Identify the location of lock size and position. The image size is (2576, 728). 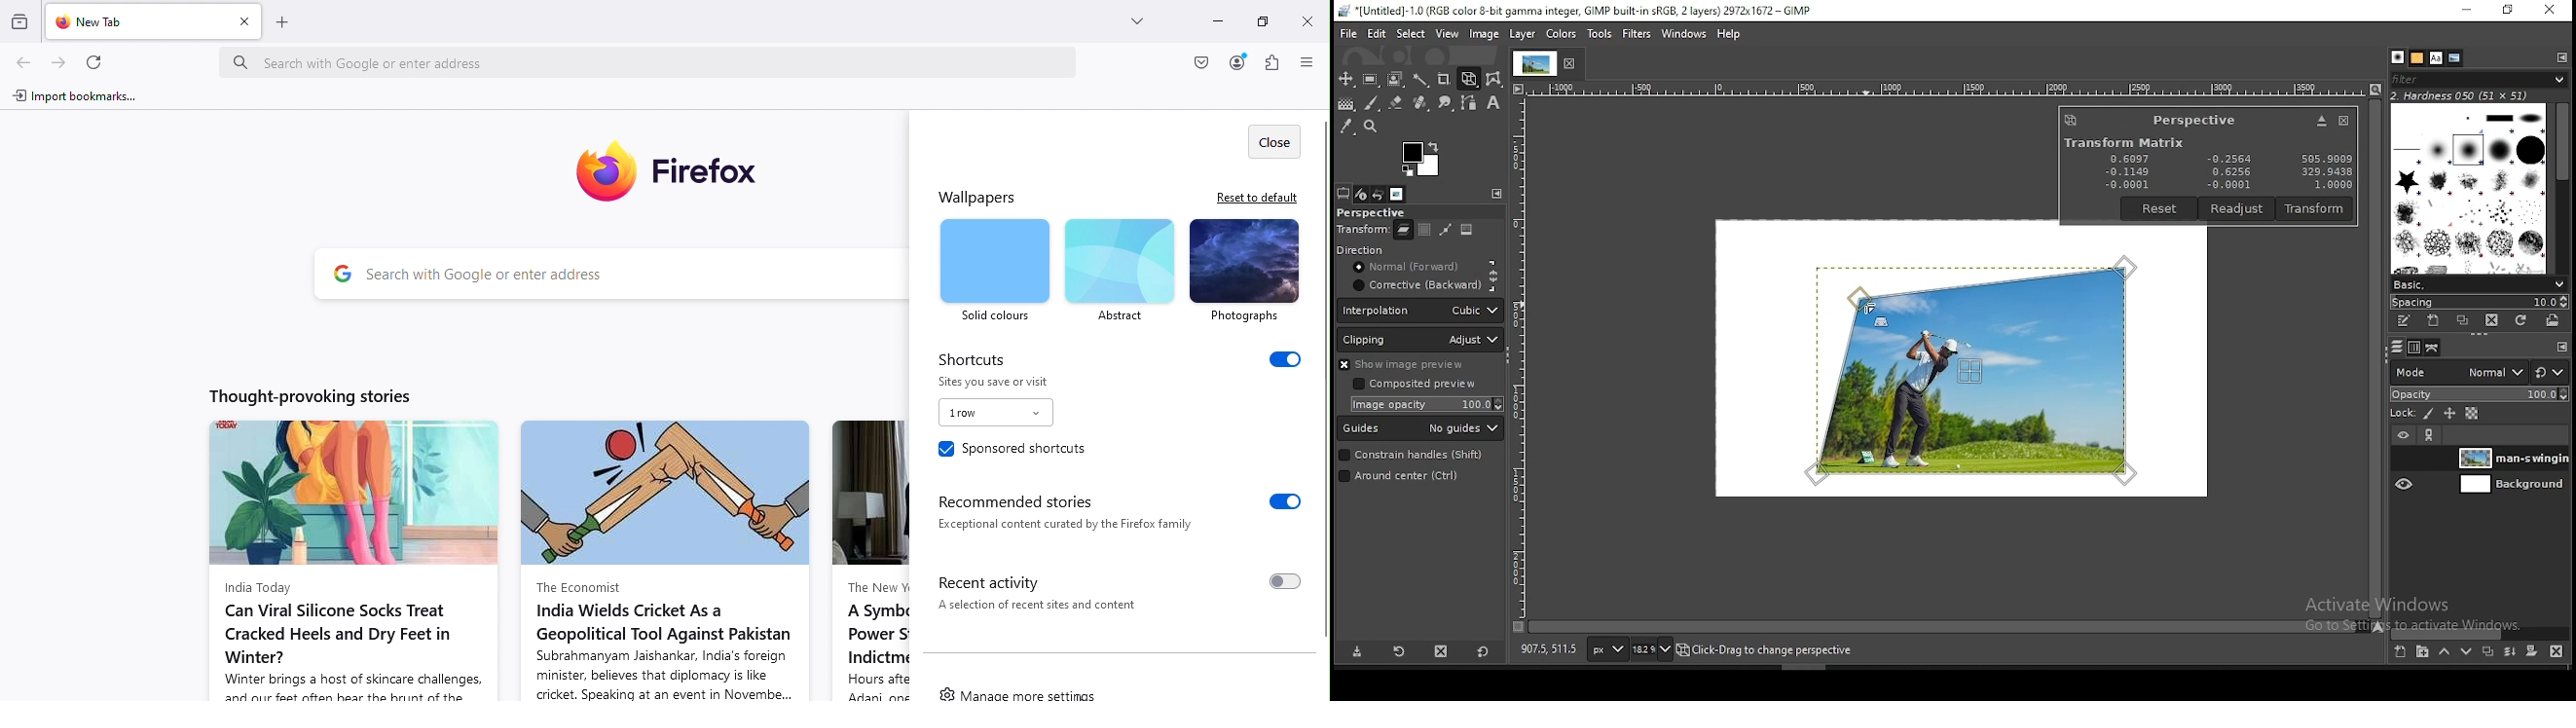
(2447, 414).